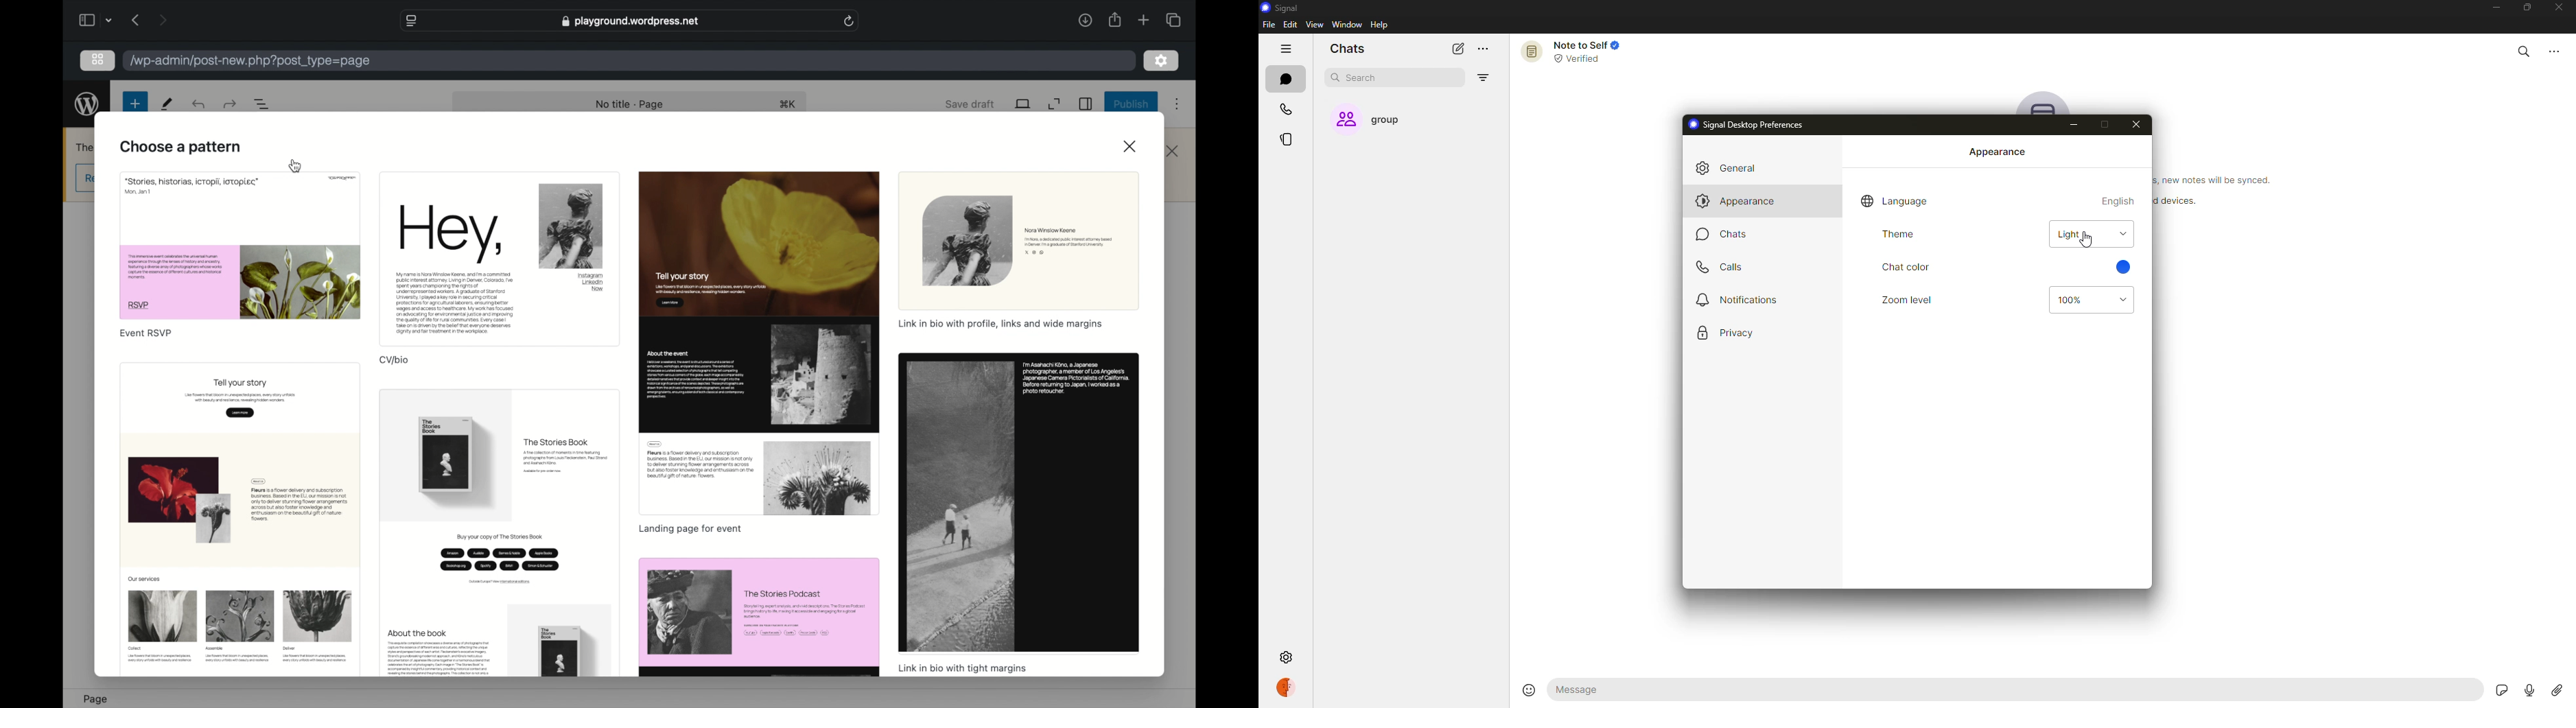 This screenshot has height=728, width=2576. Describe the element at coordinates (1289, 80) in the screenshot. I see `chats` at that location.